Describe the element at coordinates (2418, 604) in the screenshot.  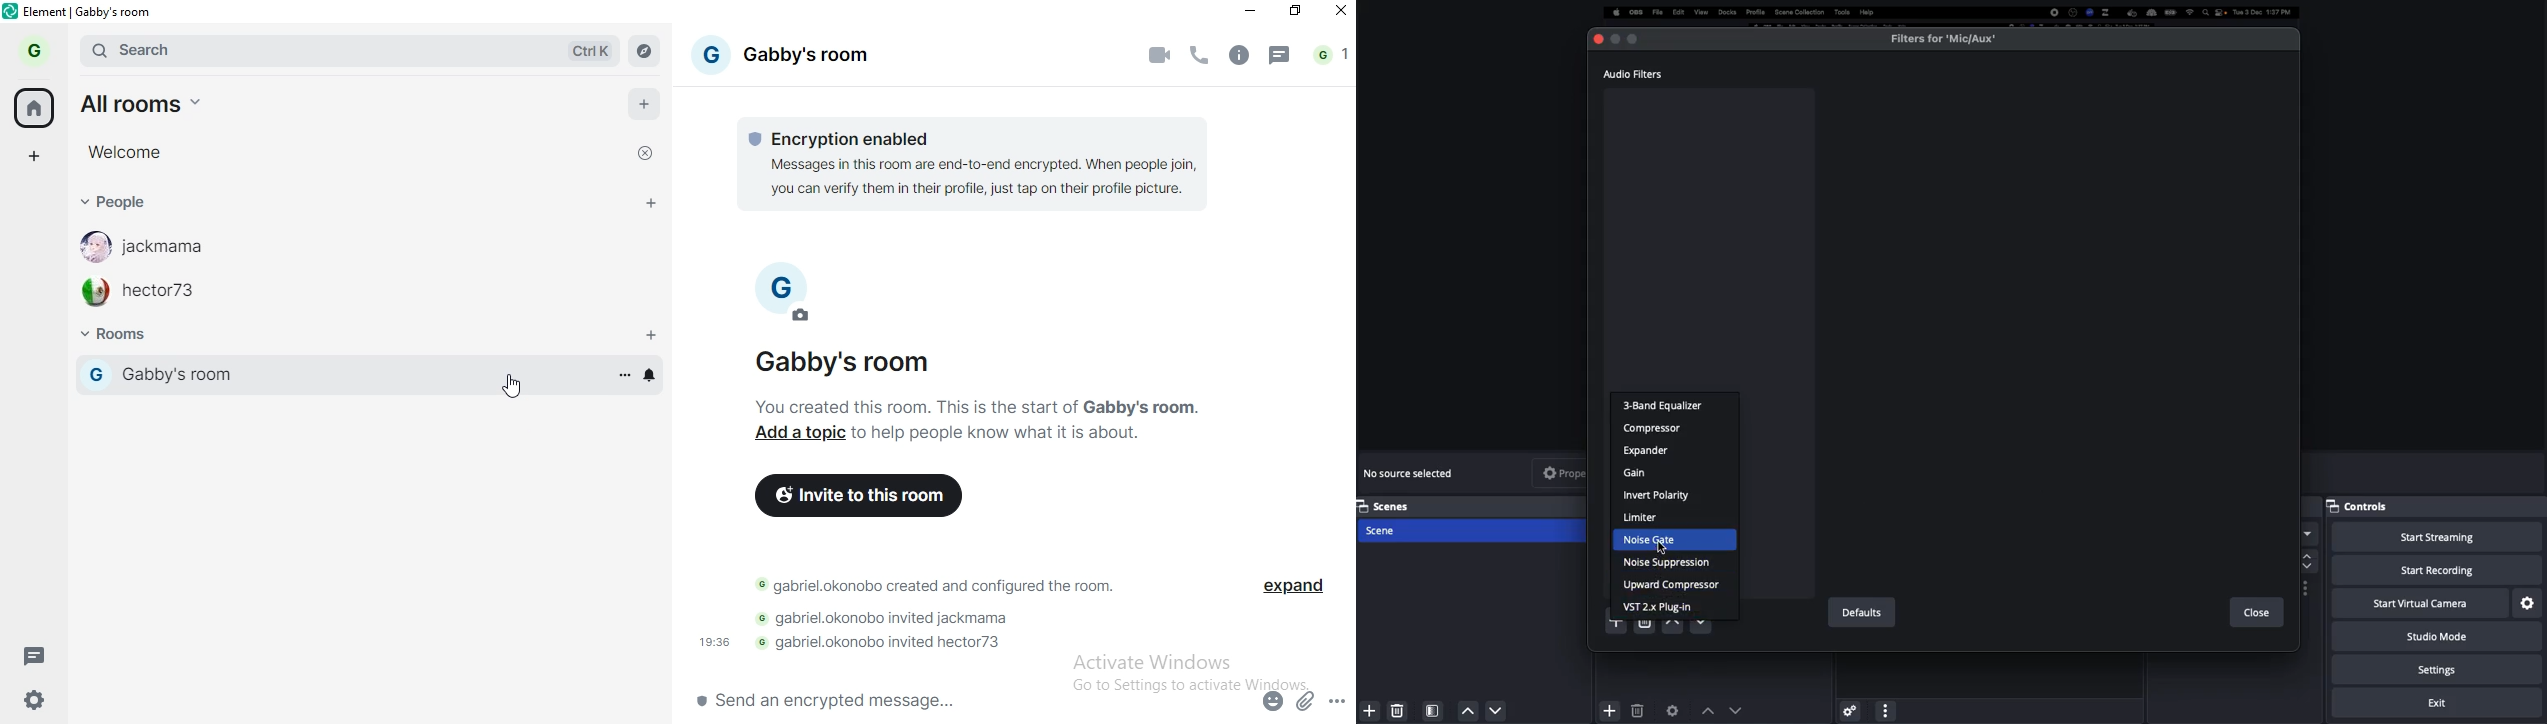
I see `Start virtual camera` at that location.